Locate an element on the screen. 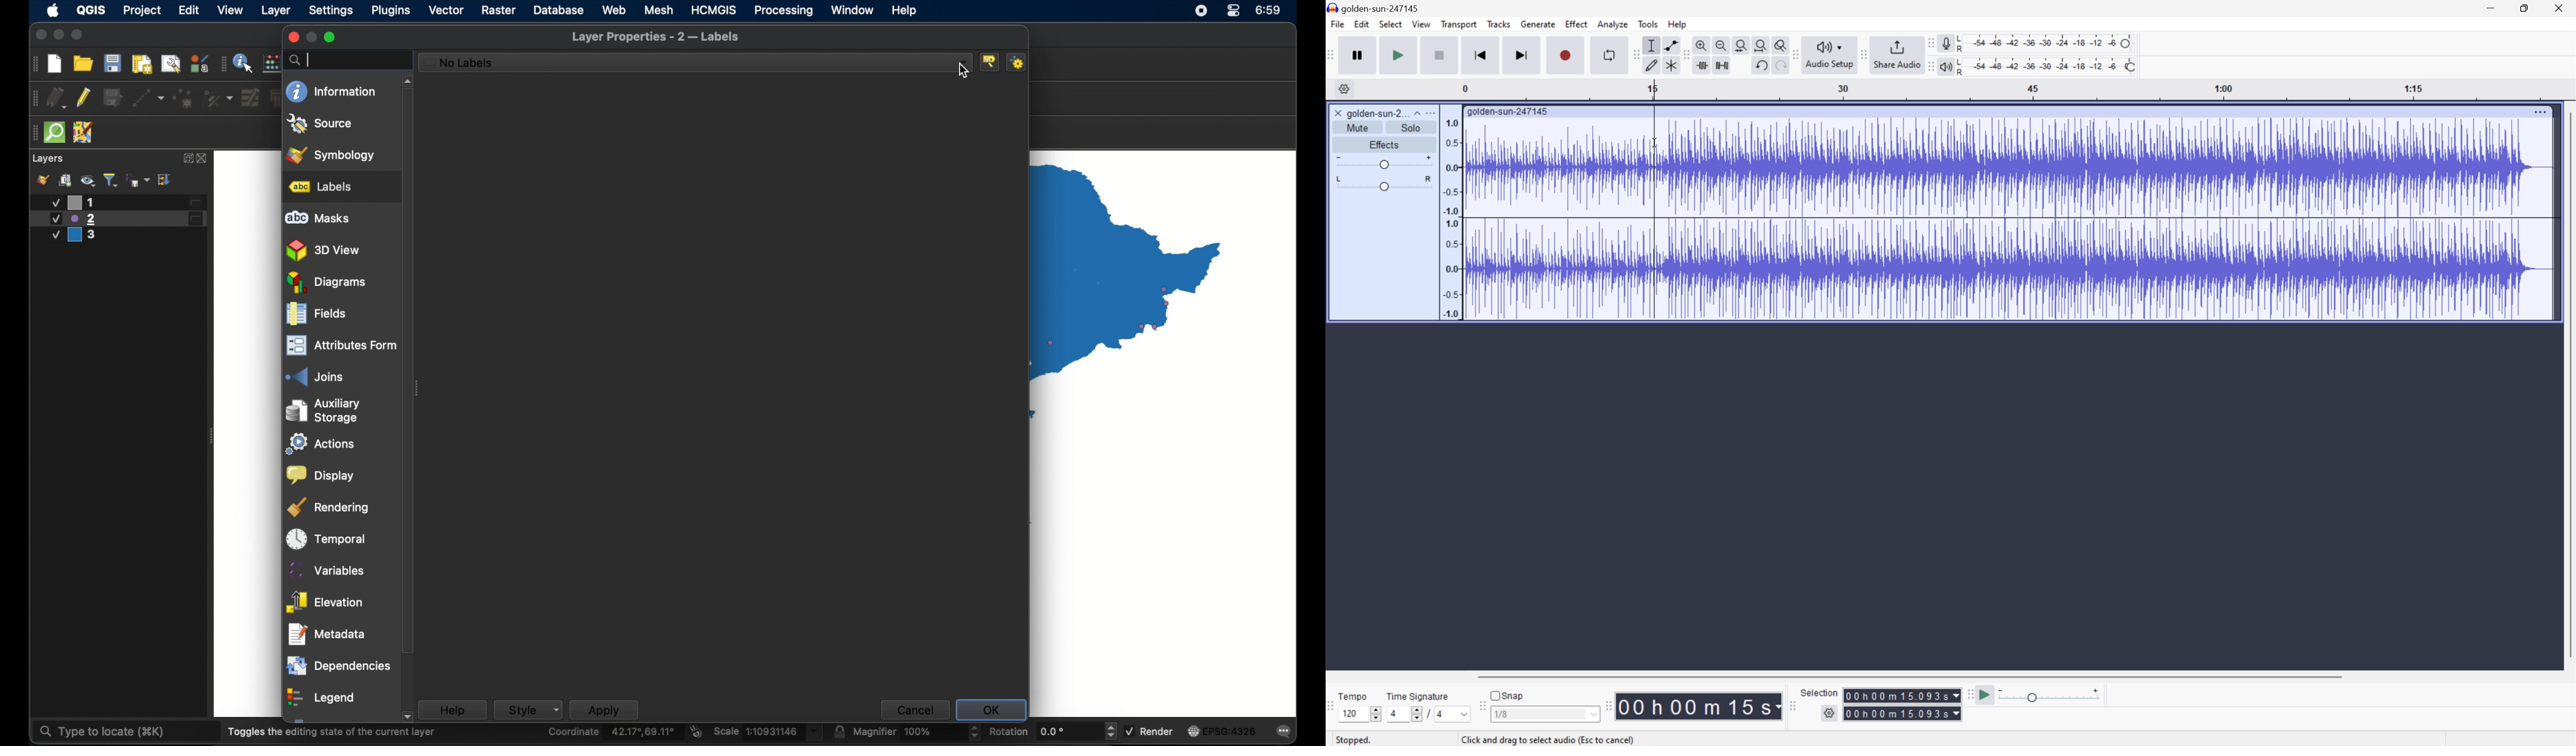  Zoom in is located at coordinates (1701, 45).